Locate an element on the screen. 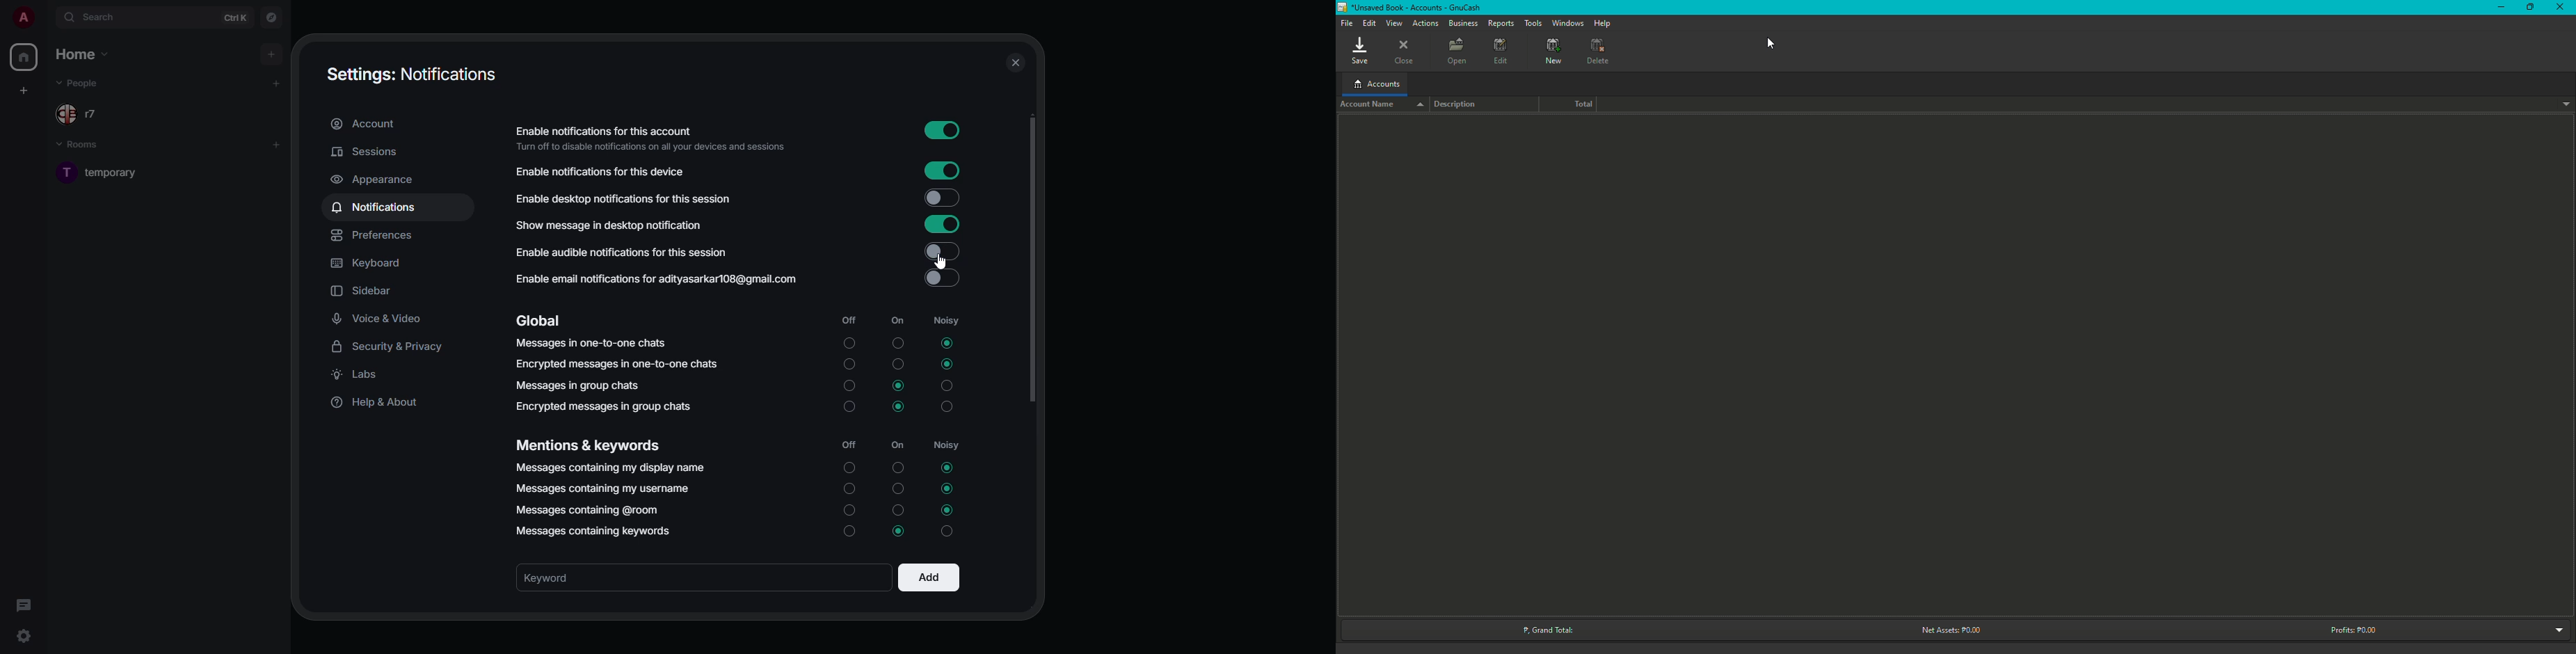 This screenshot has width=2576, height=672. messages in one to one chats is located at coordinates (591, 344).